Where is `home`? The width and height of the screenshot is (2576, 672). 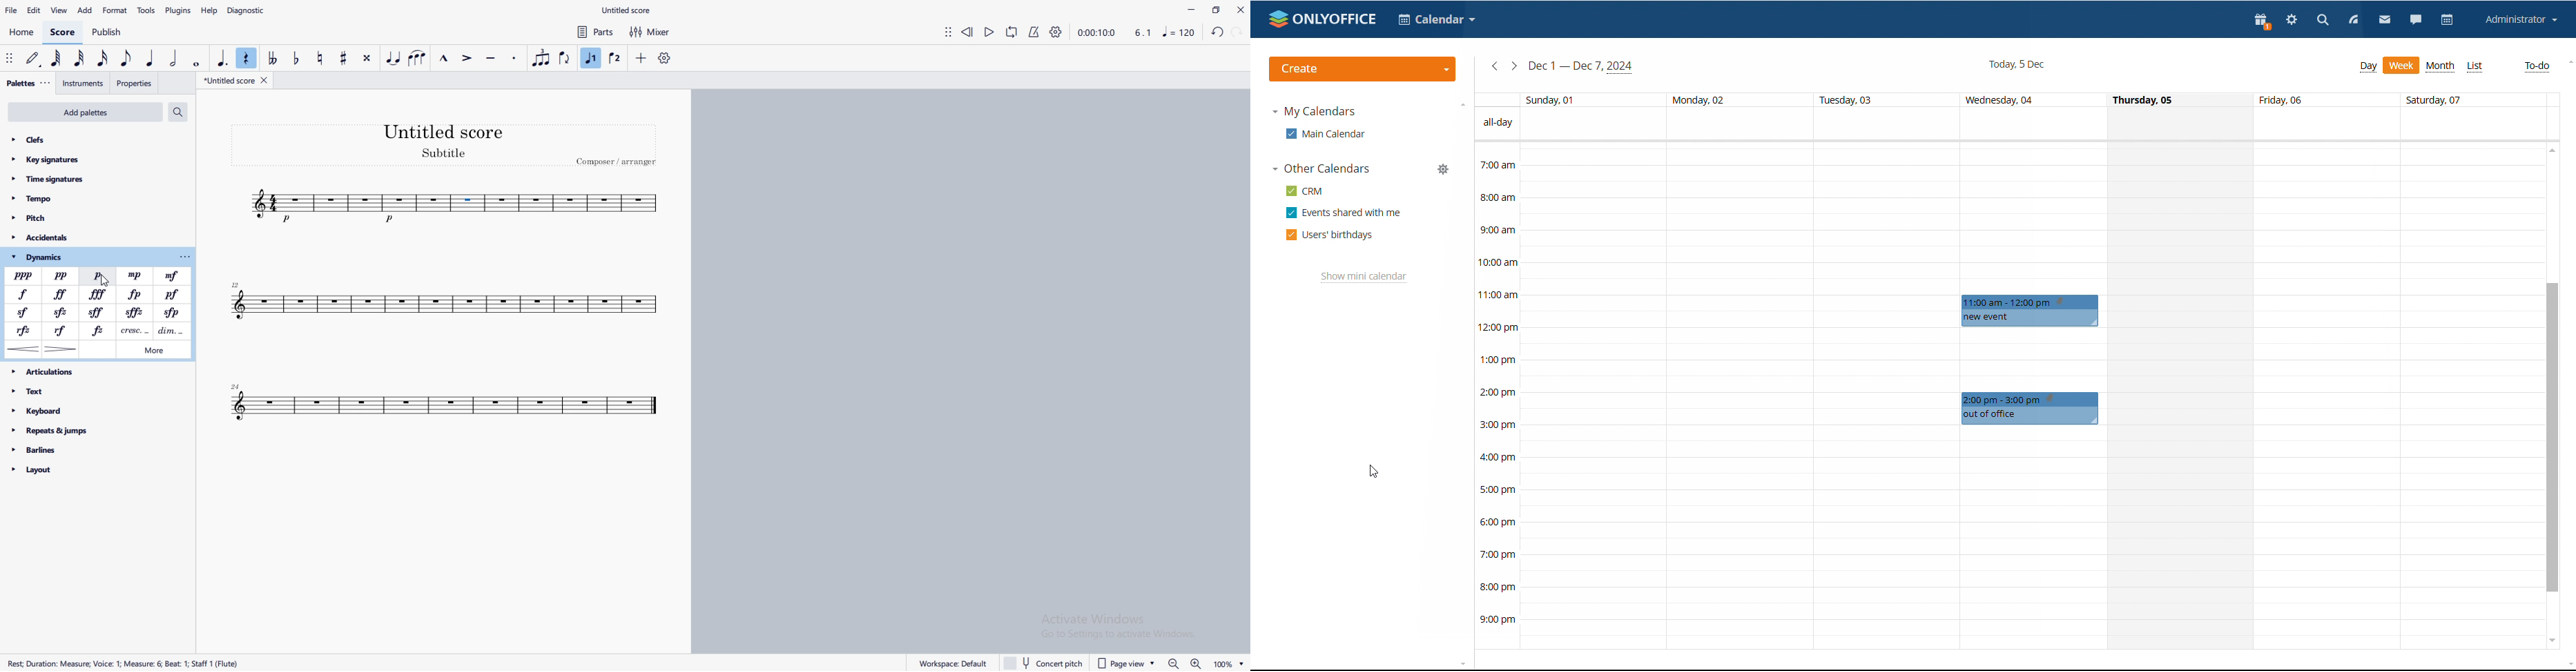
home is located at coordinates (22, 32).